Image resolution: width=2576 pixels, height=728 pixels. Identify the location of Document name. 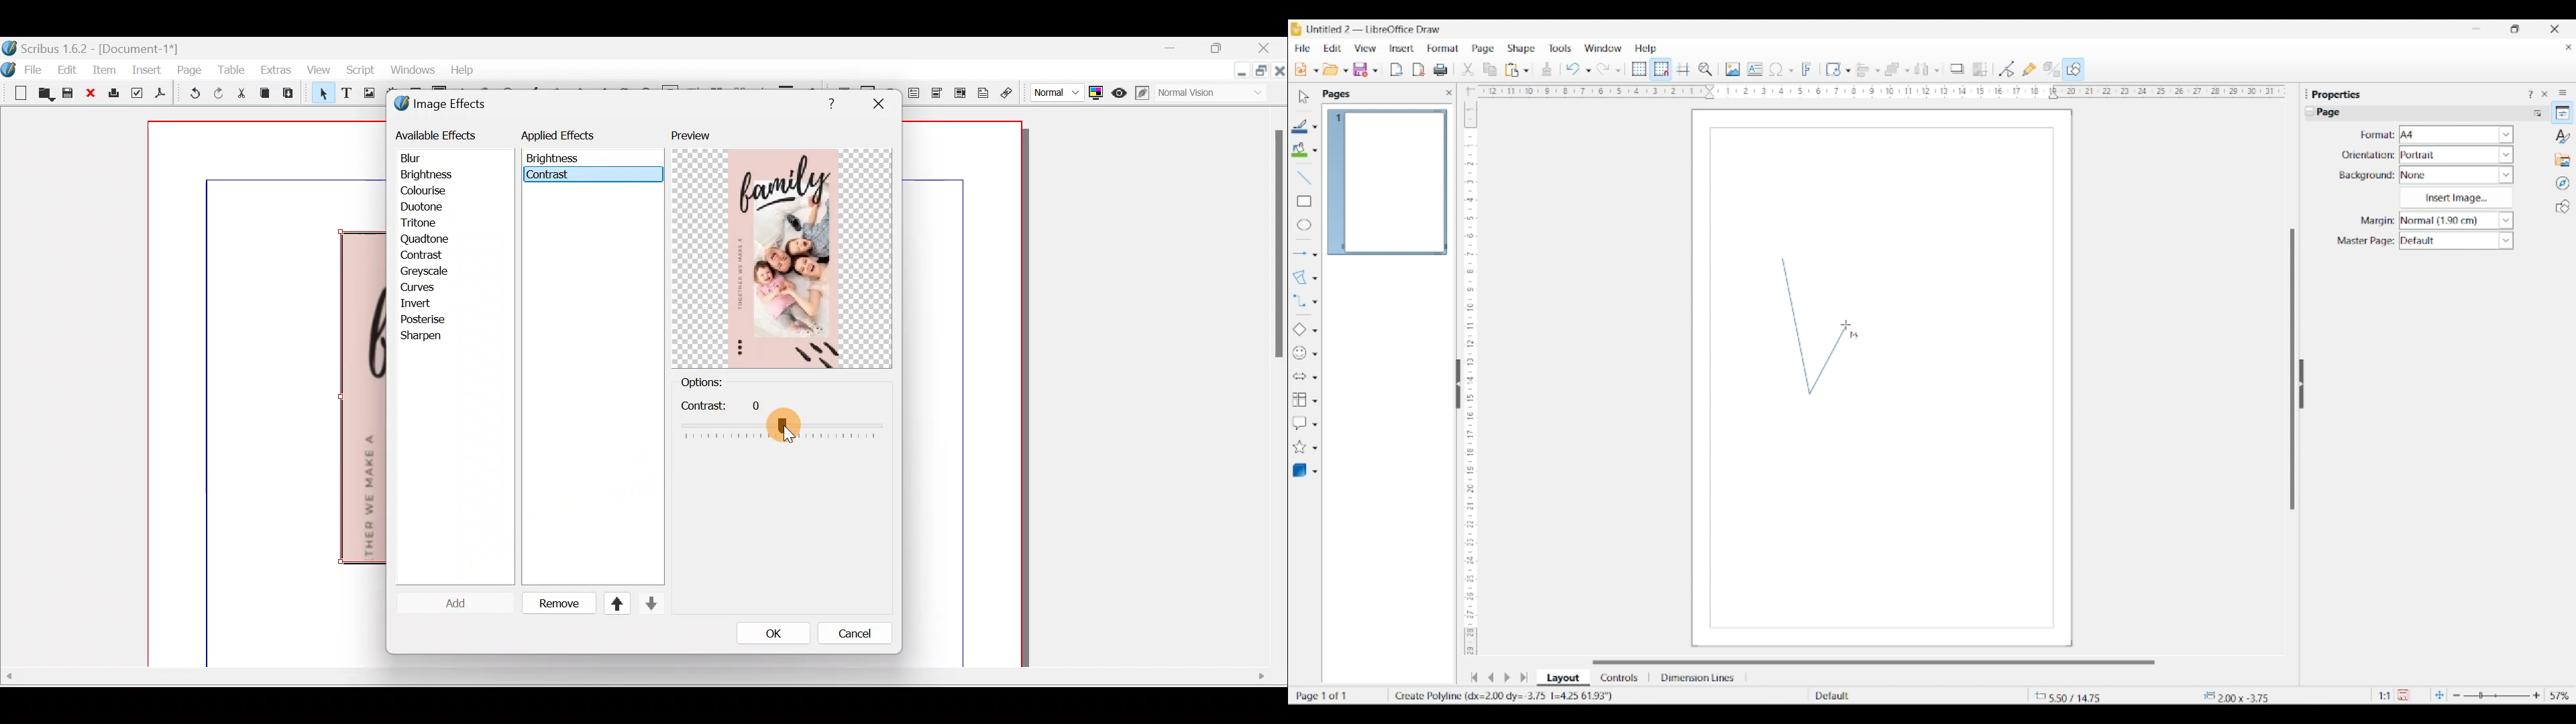
(92, 47).